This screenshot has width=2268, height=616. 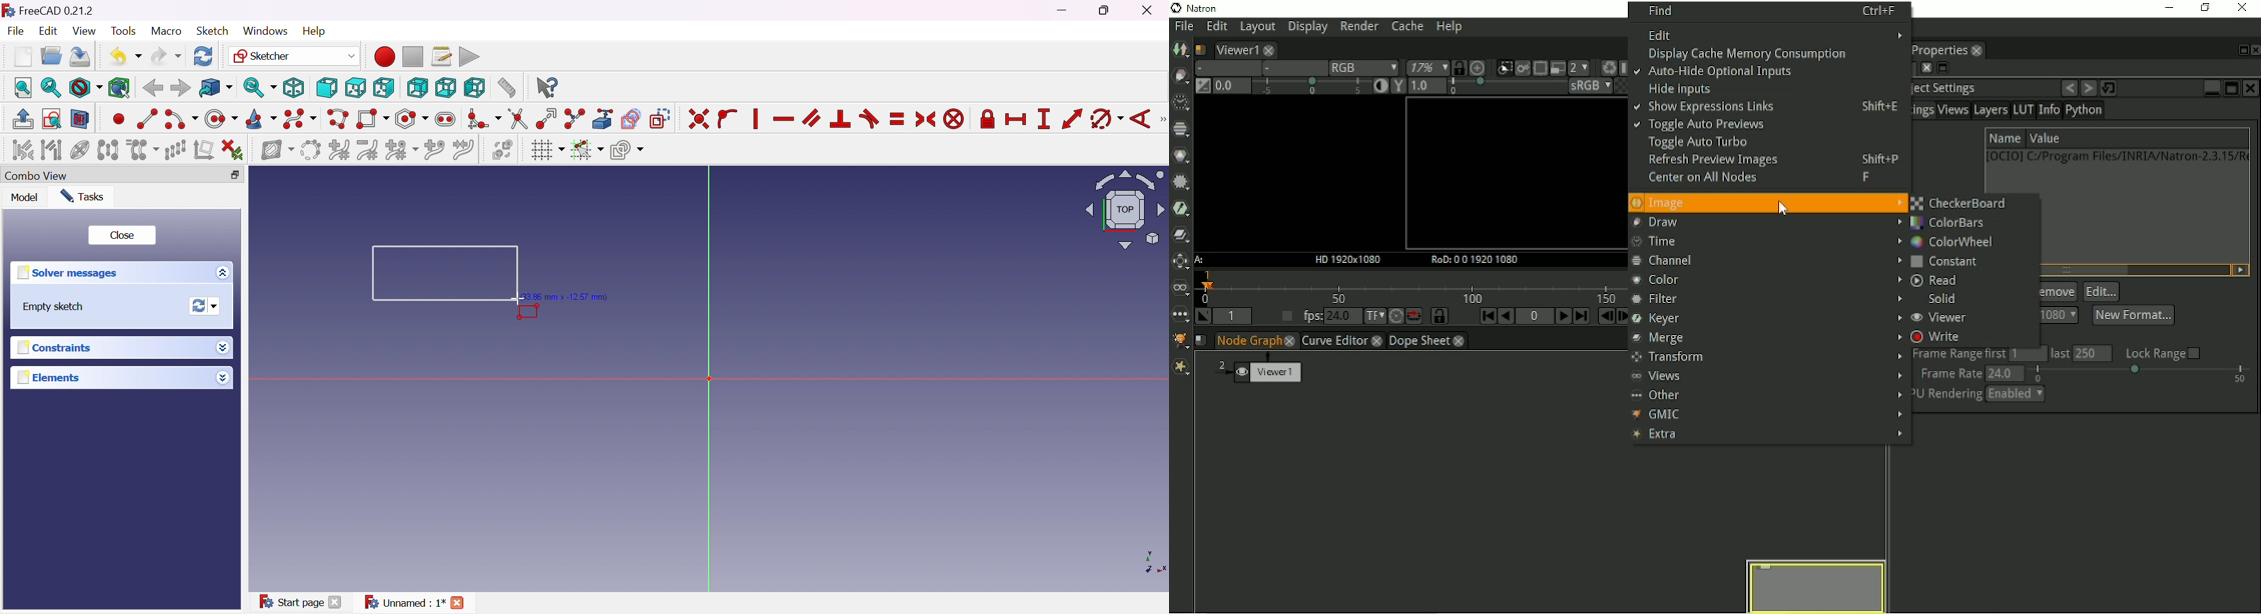 What do you see at coordinates (1678, 89) in the screenshot?
I see `Hide inputs` at bounding box center [1678, 89].